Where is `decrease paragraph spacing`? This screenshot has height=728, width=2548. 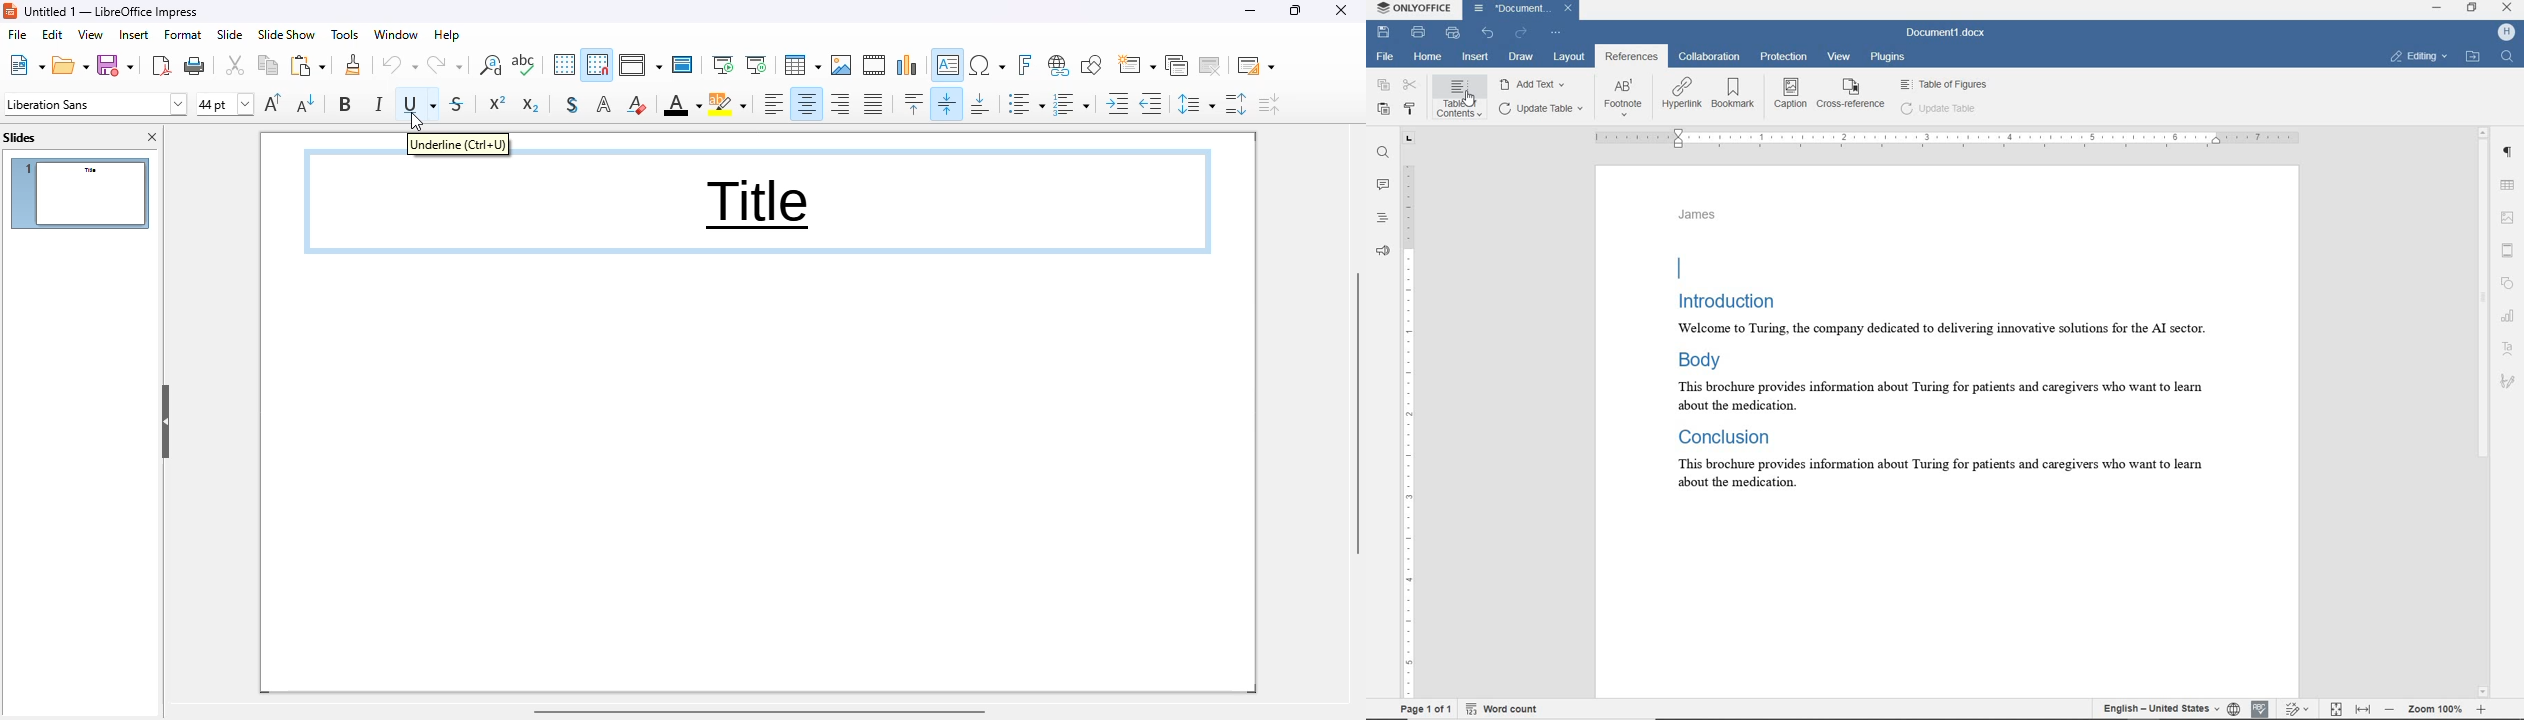
decrease paragraph spacing is located at coordinates (1270, 105).